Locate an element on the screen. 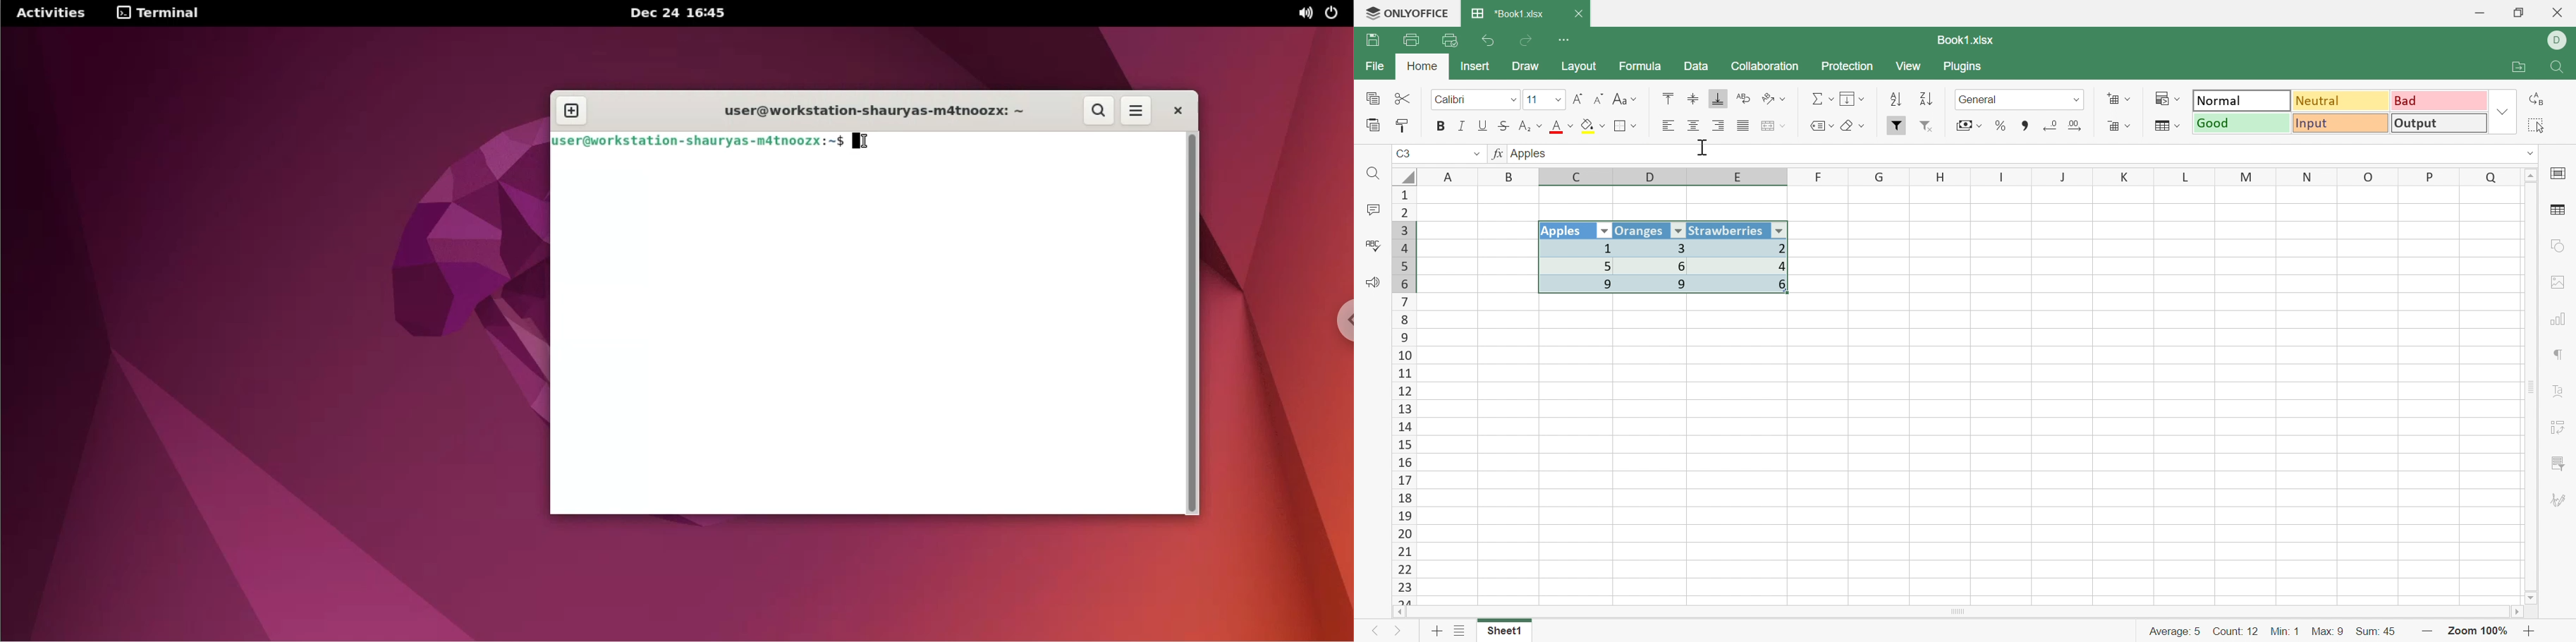  Borders is located at coordinates (1626, 126).